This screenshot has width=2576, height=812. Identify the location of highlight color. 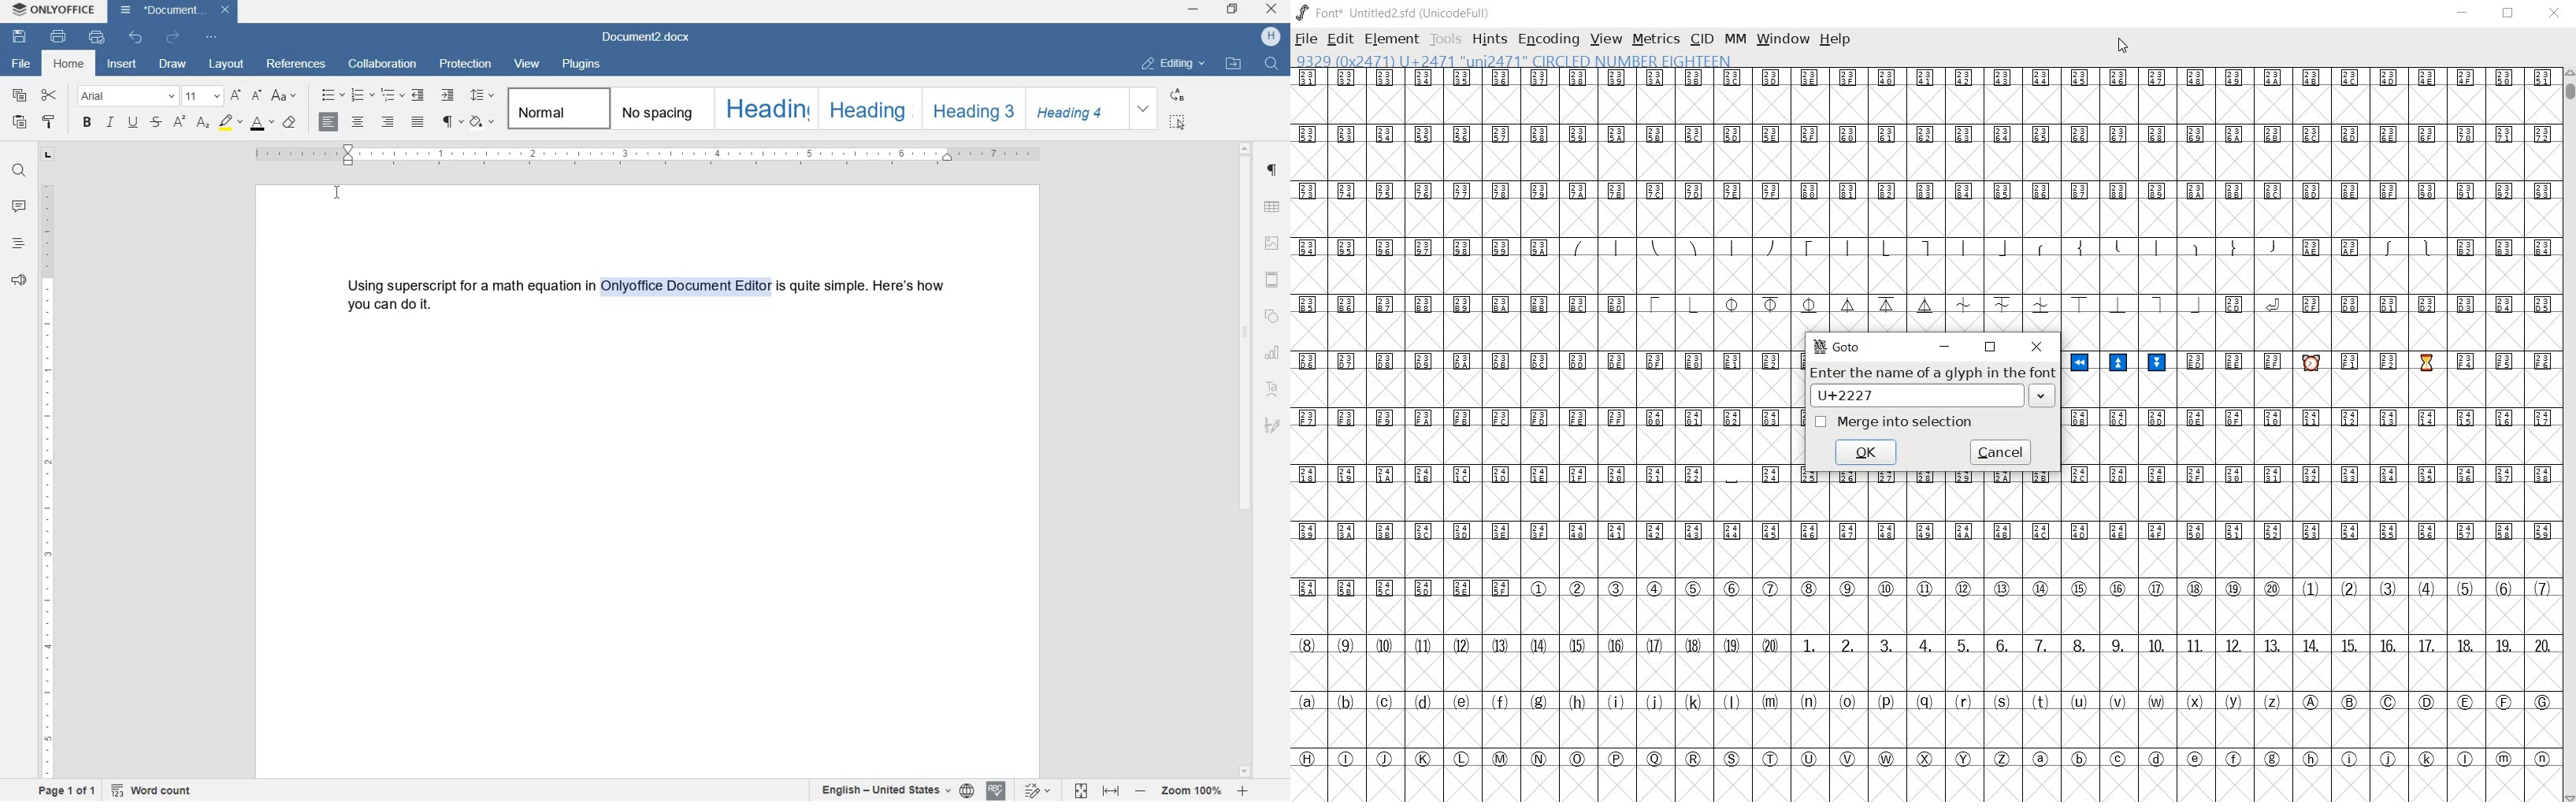
(229, 121).